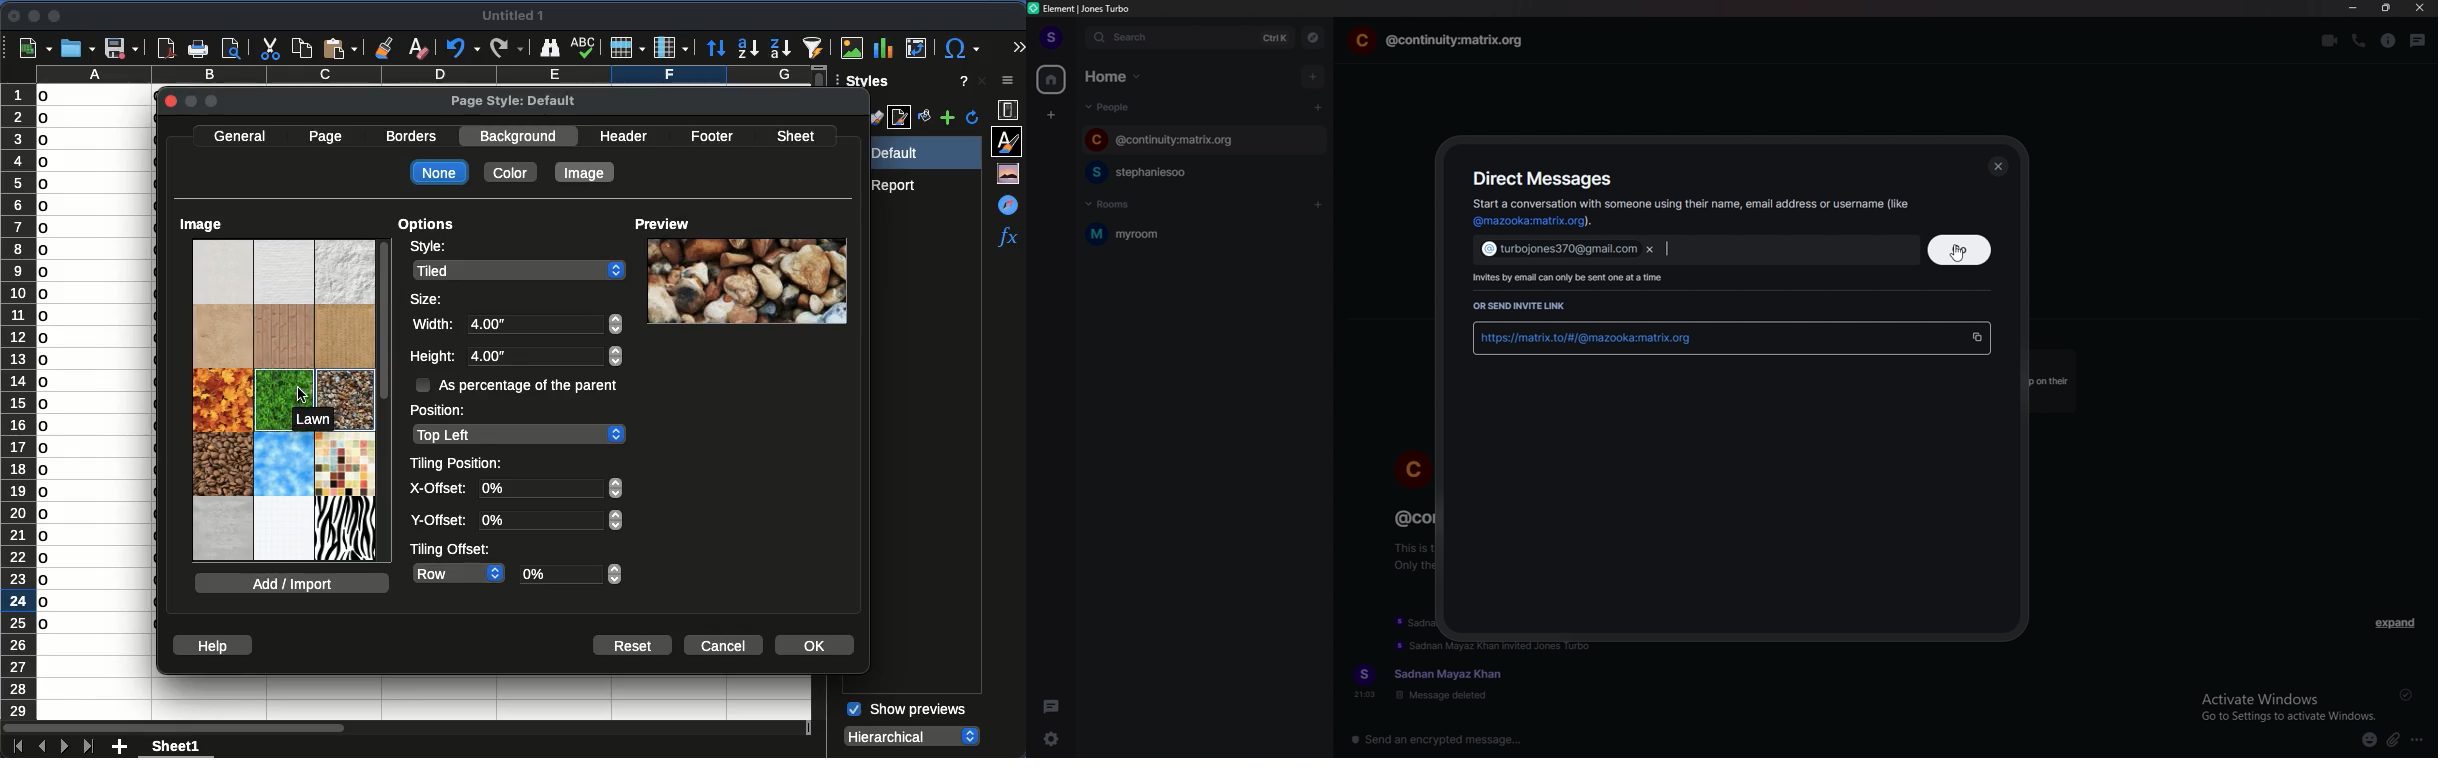 This screenshot has height=784, width=2464. What do you see at coordinates (2388, 41) in the screenshot?
I see `room info` at bounding box center [2388, 41].